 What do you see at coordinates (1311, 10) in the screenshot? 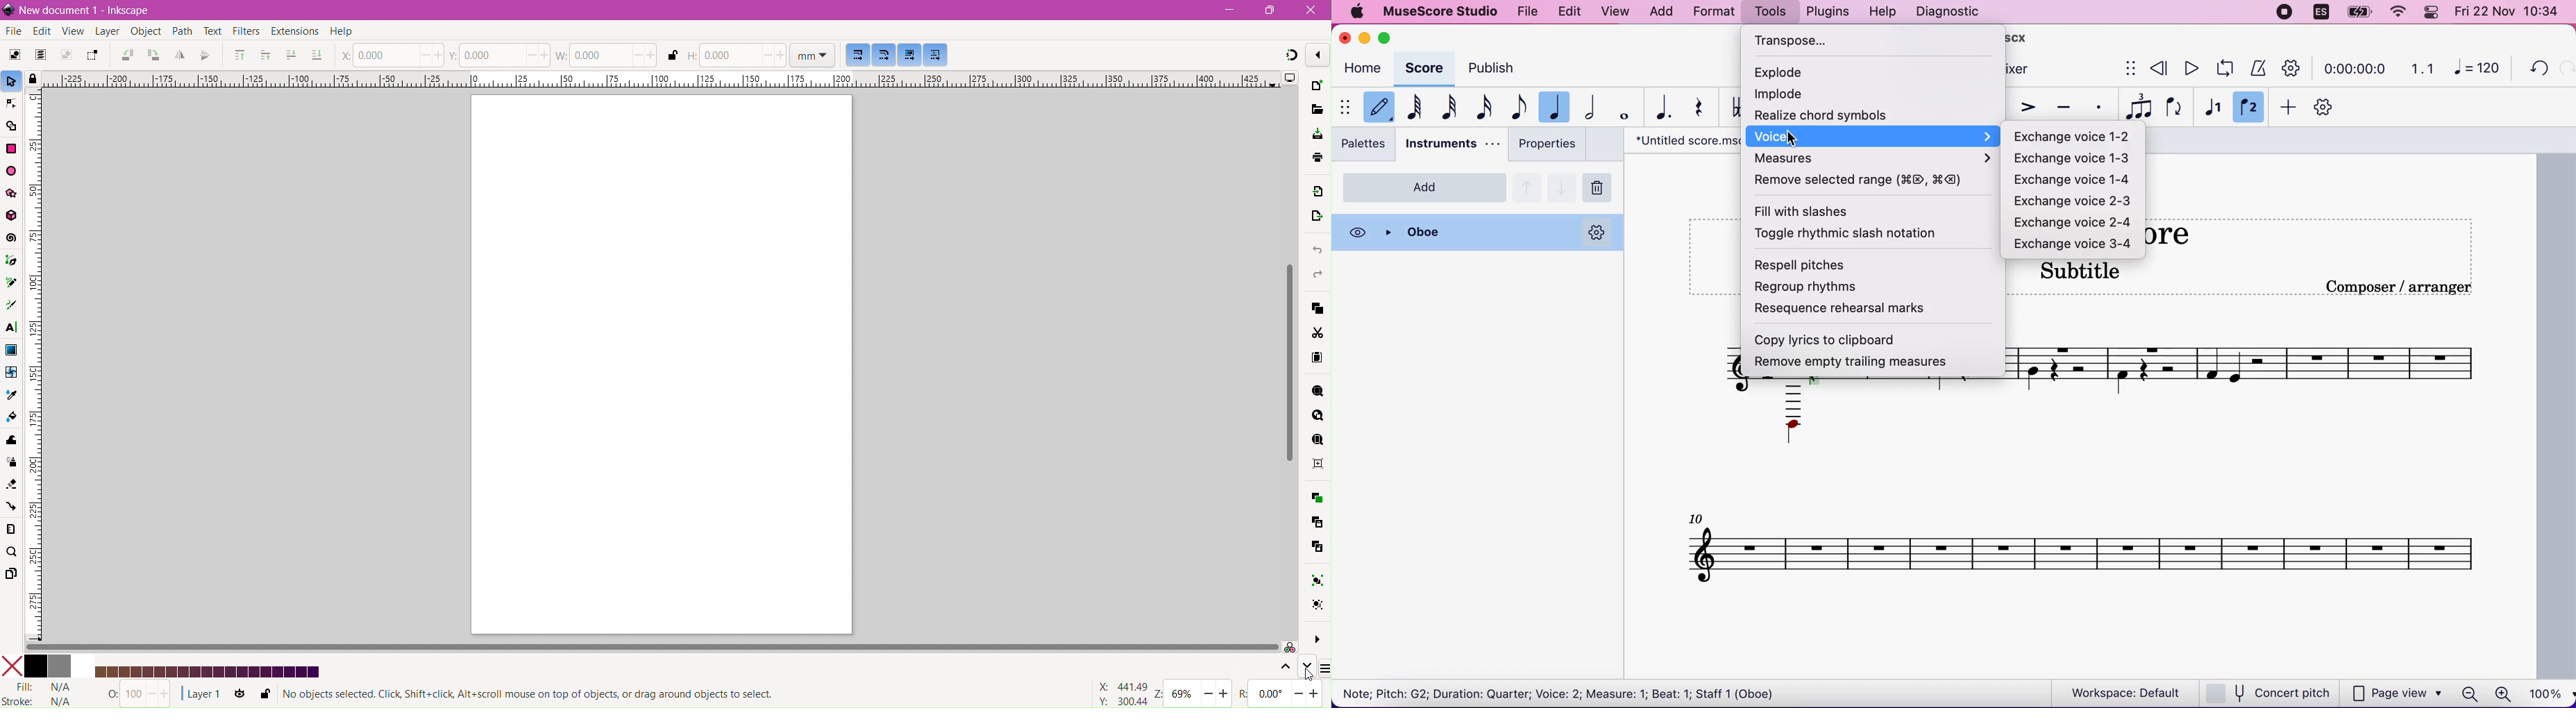
I see `Close` at bounding box center [1311, 10].